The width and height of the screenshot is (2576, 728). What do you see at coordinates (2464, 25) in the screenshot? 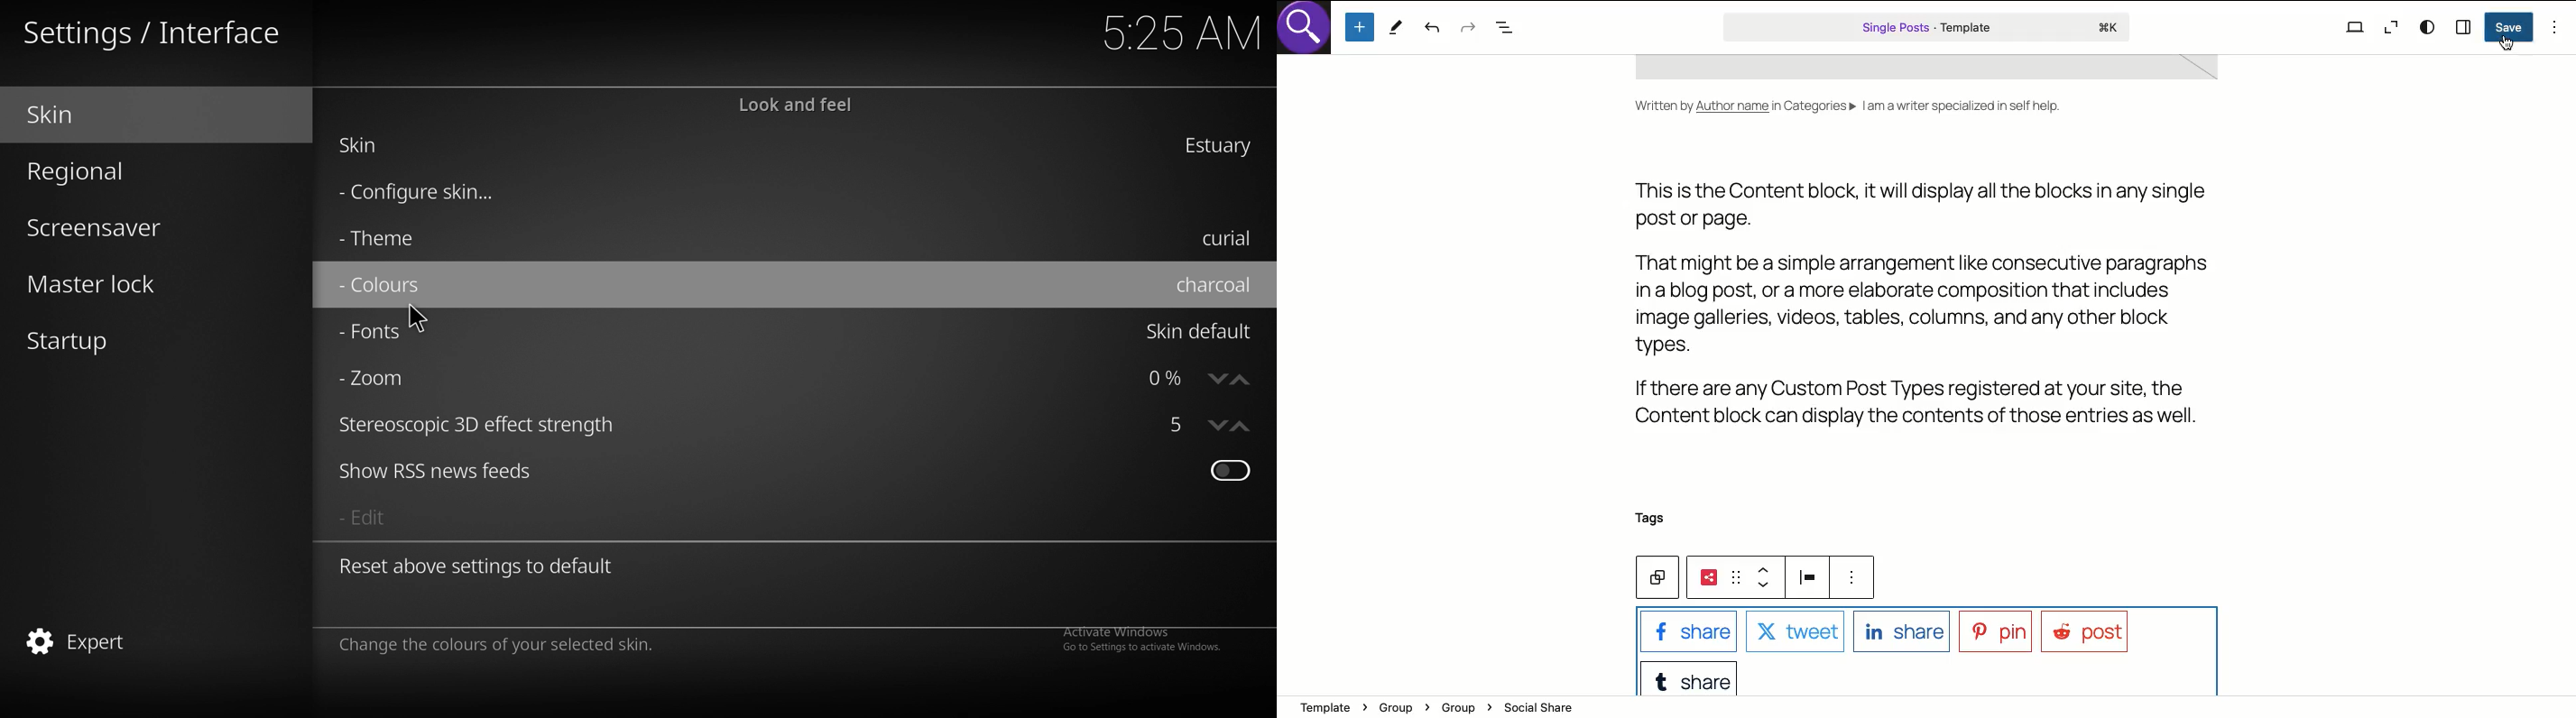
I see `Sidebar` at bounding box center [2464, 25].